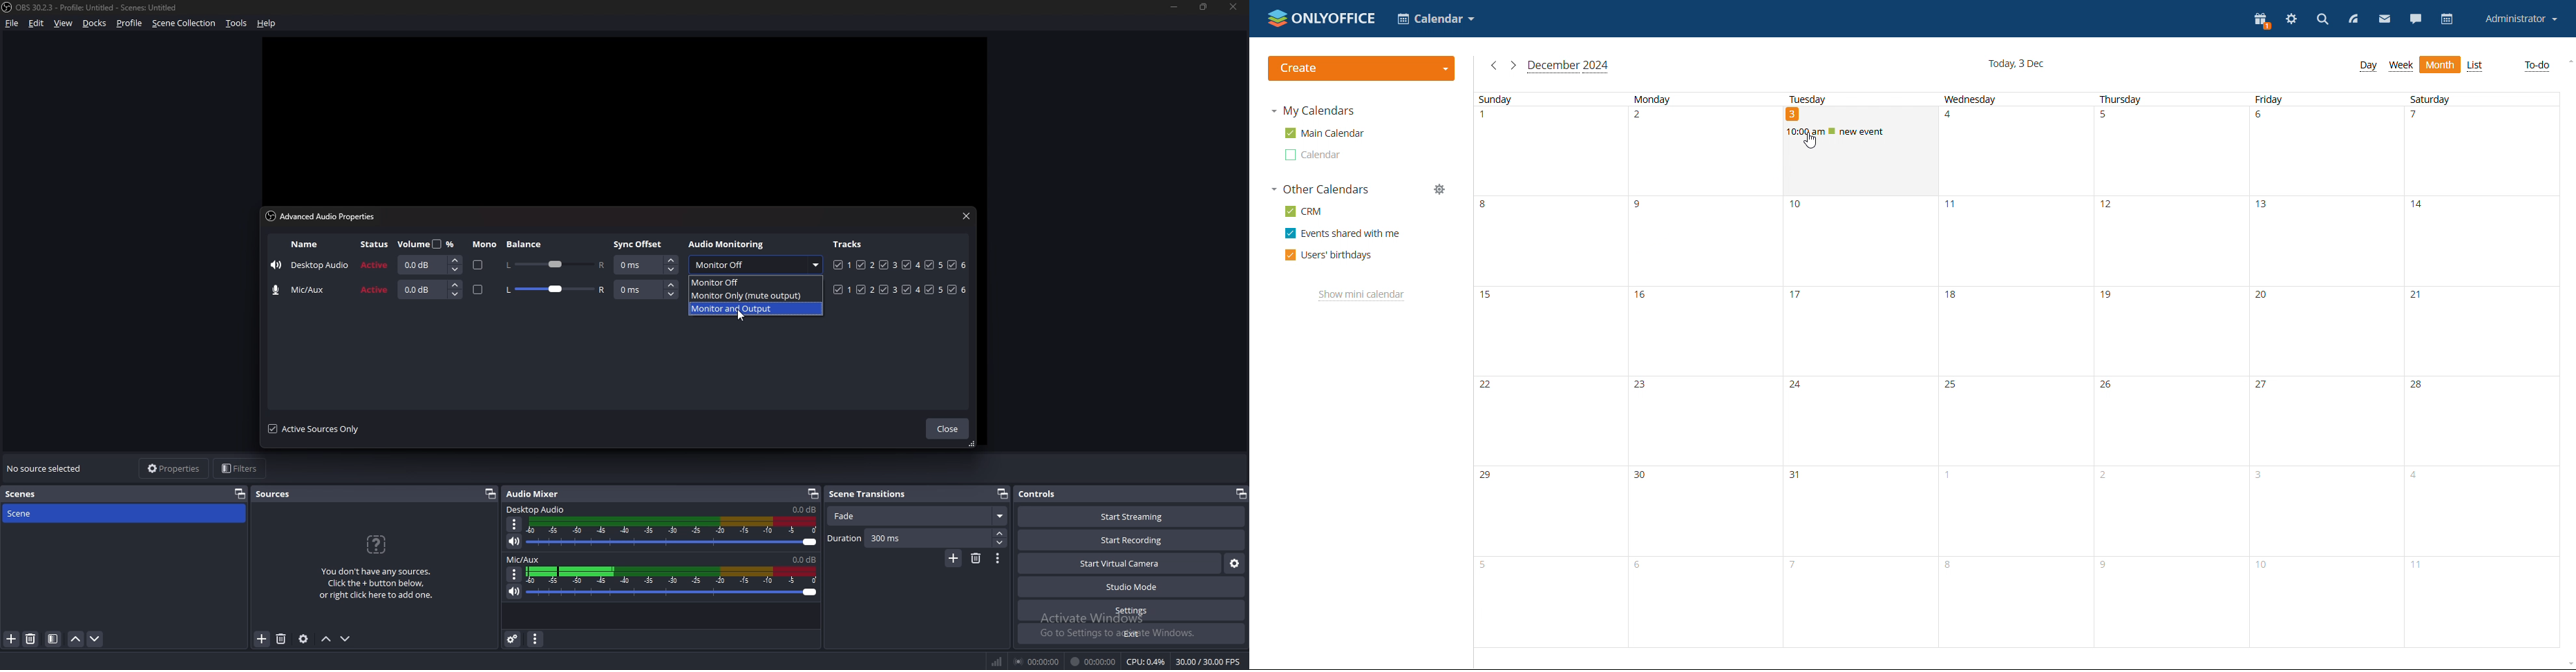  Describe the element at coordinates (2322, 20) in the screenshot. I see `search` at that location.